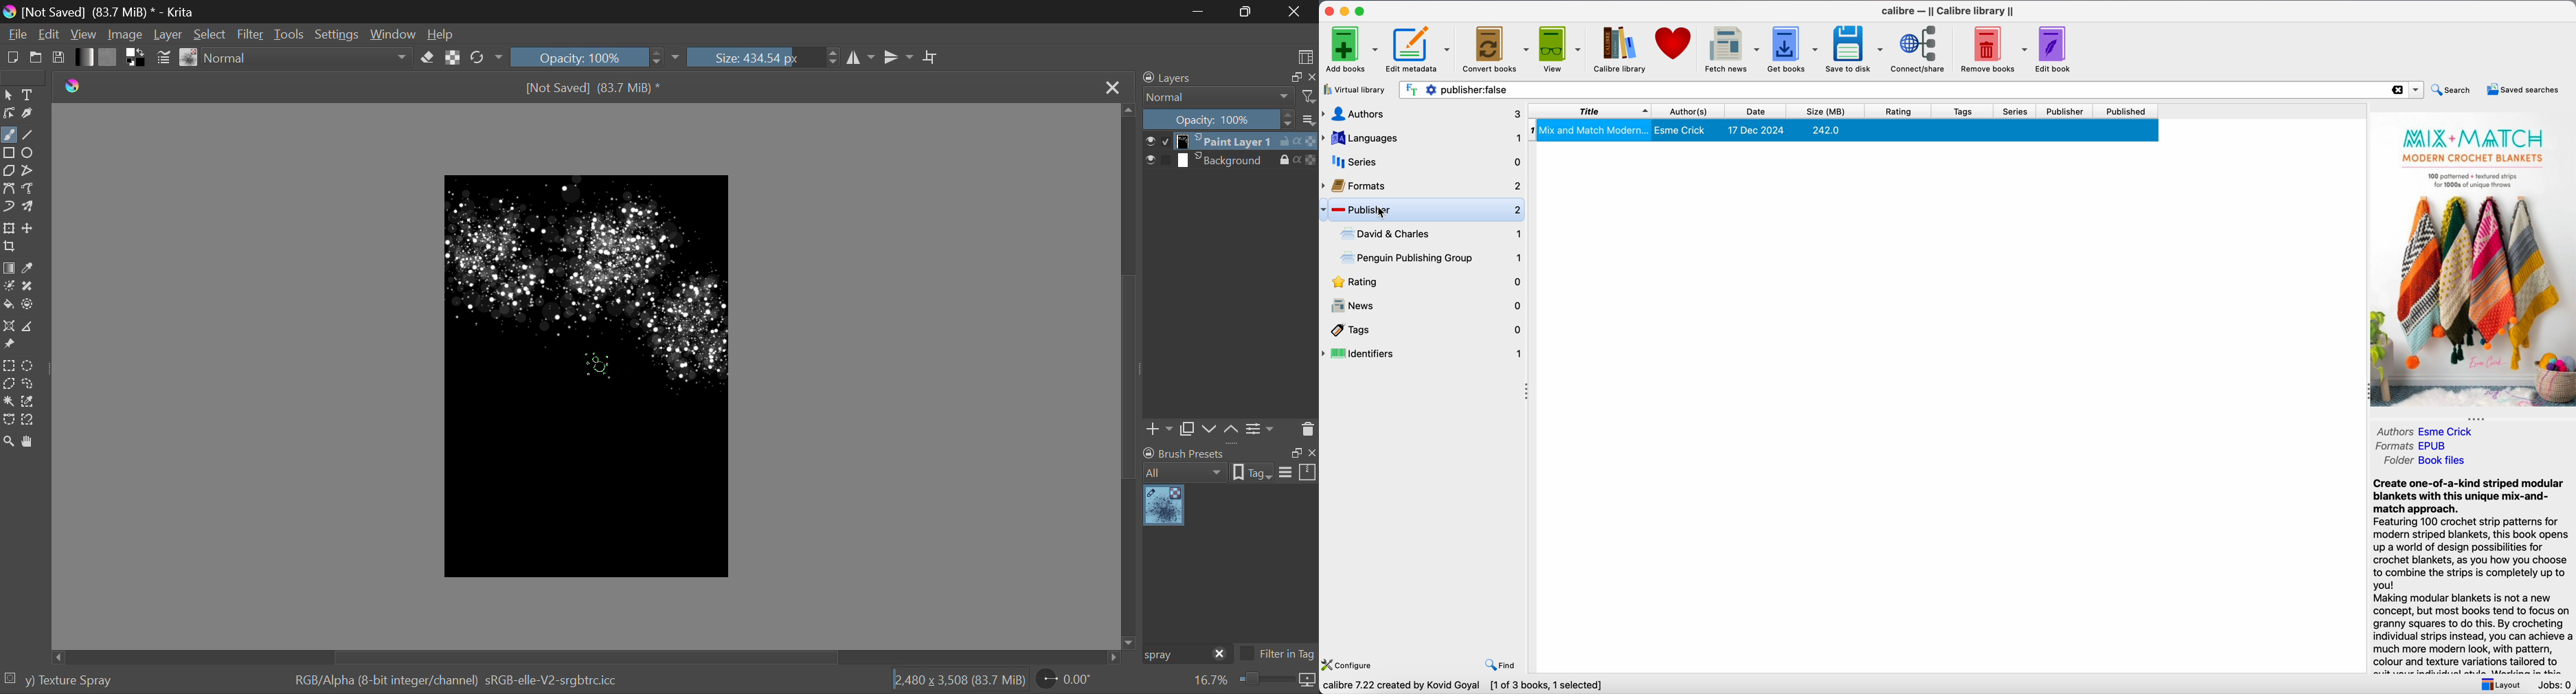 This screenshot has height=700, width=2576. Describe the element at coordinates (28, 289) in the screenshot. I see `Smart Patch Tool` at that location.